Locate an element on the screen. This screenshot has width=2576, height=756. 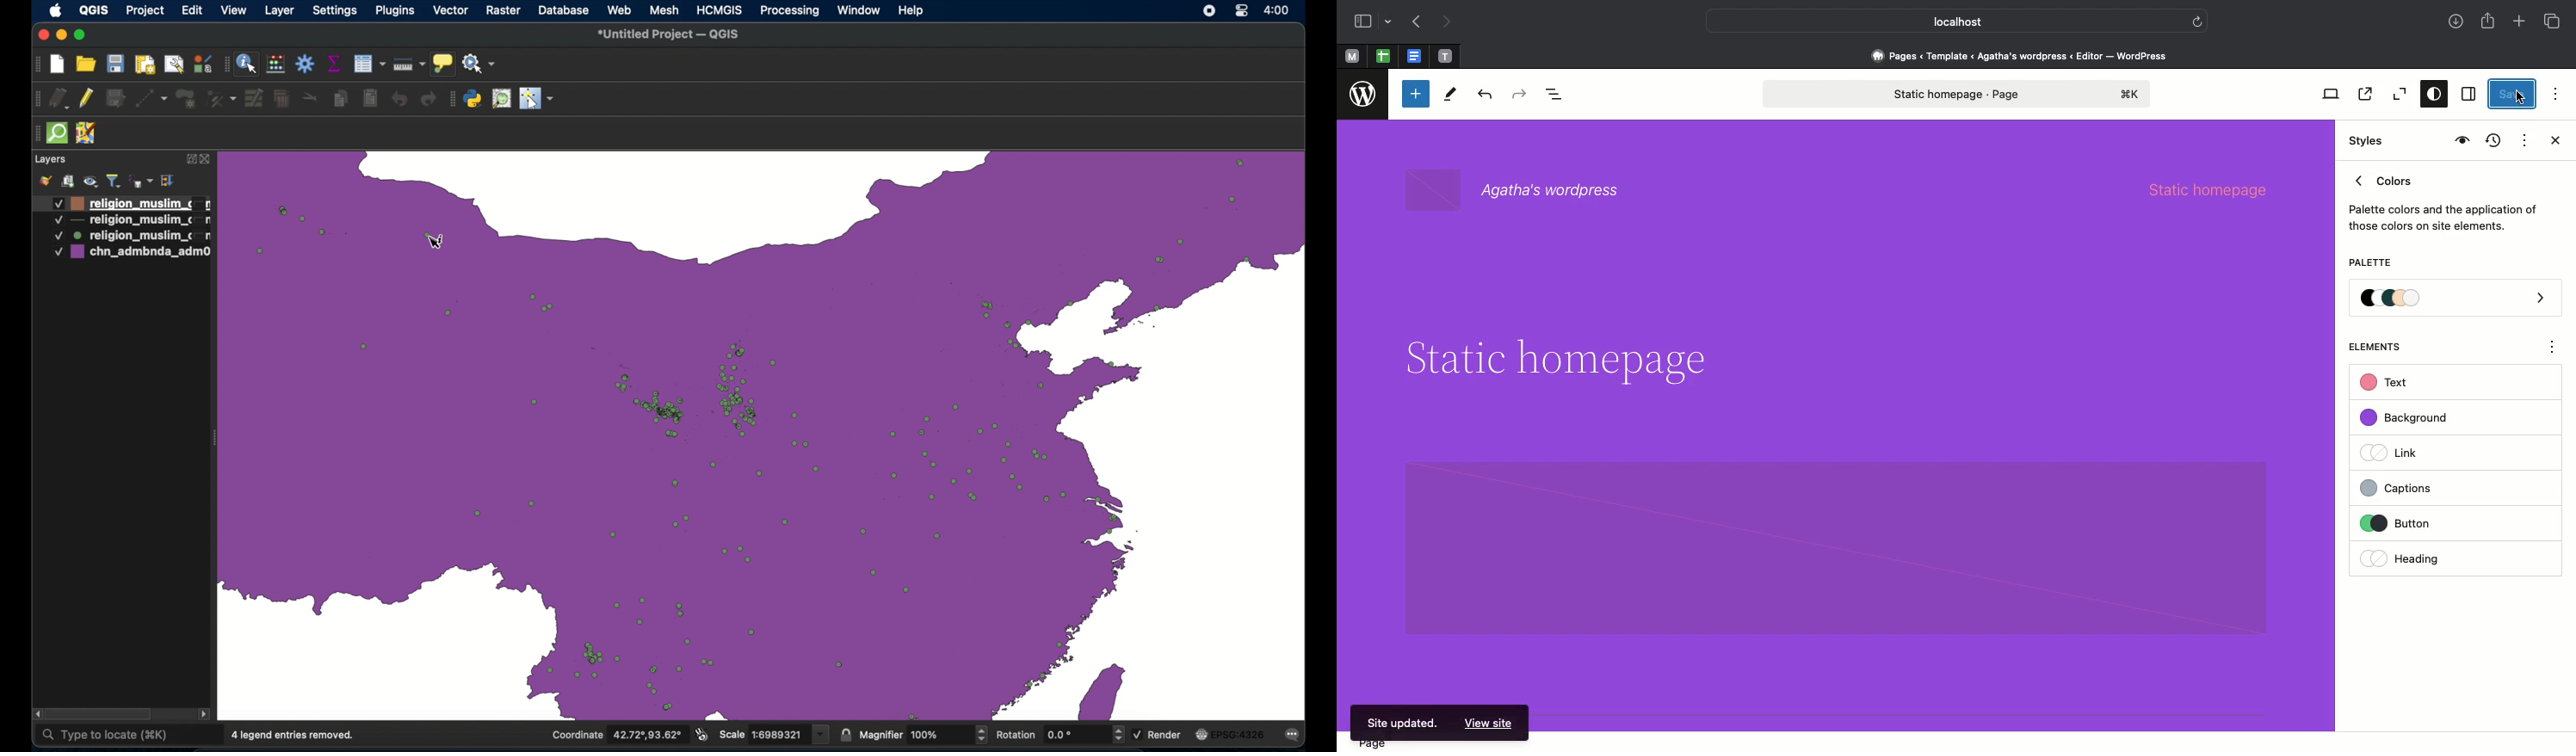
current crs is located at coordinates (1231, 734).